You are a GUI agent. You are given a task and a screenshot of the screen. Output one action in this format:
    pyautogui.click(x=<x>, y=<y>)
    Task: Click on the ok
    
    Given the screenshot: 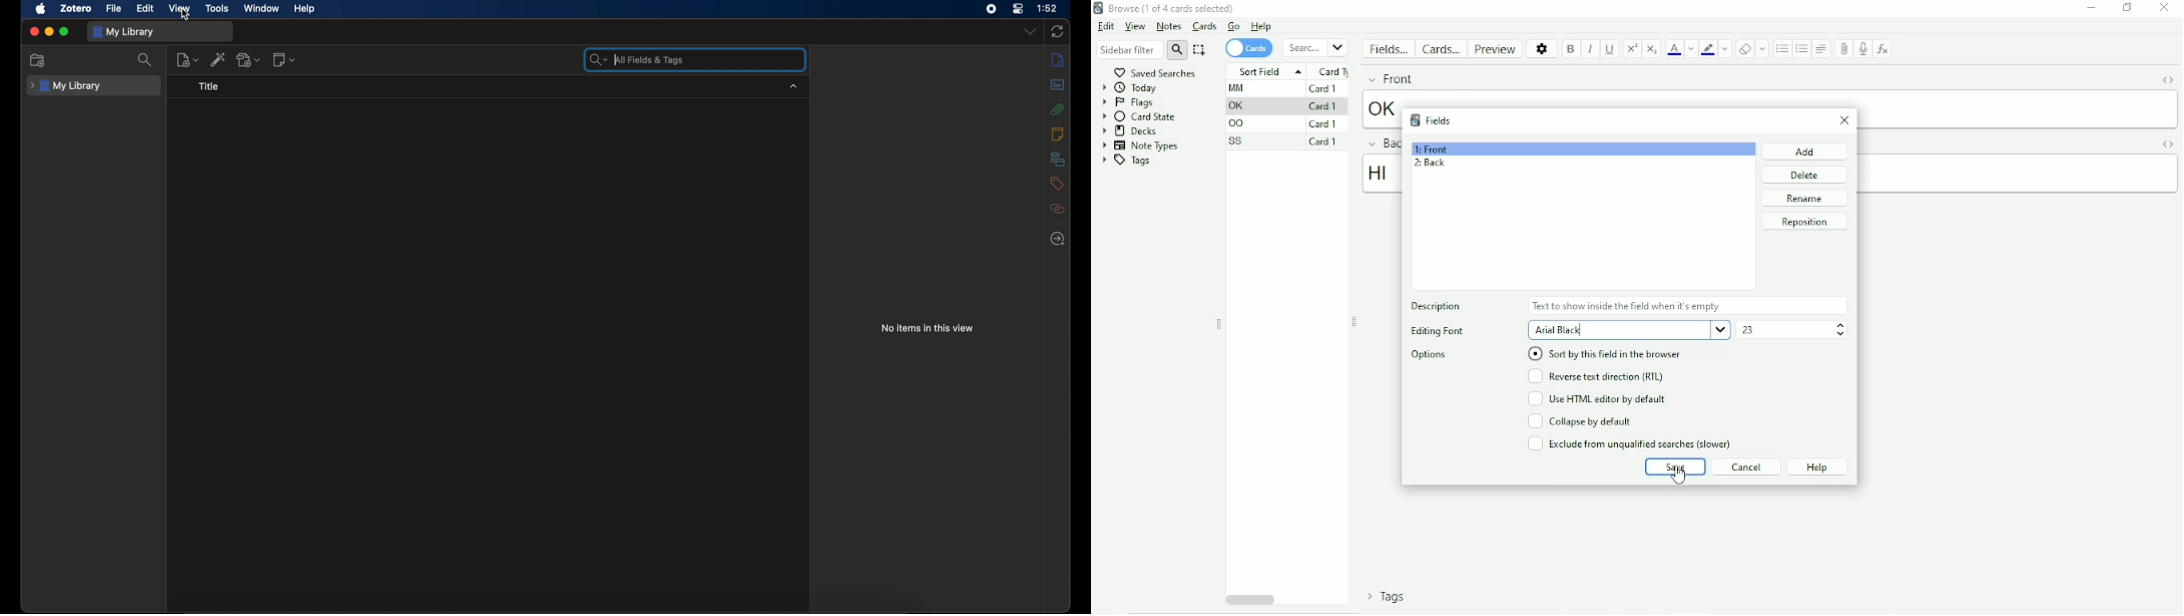 What is the action you would take?
    pyautogui.click(x=1379, y=108)
    